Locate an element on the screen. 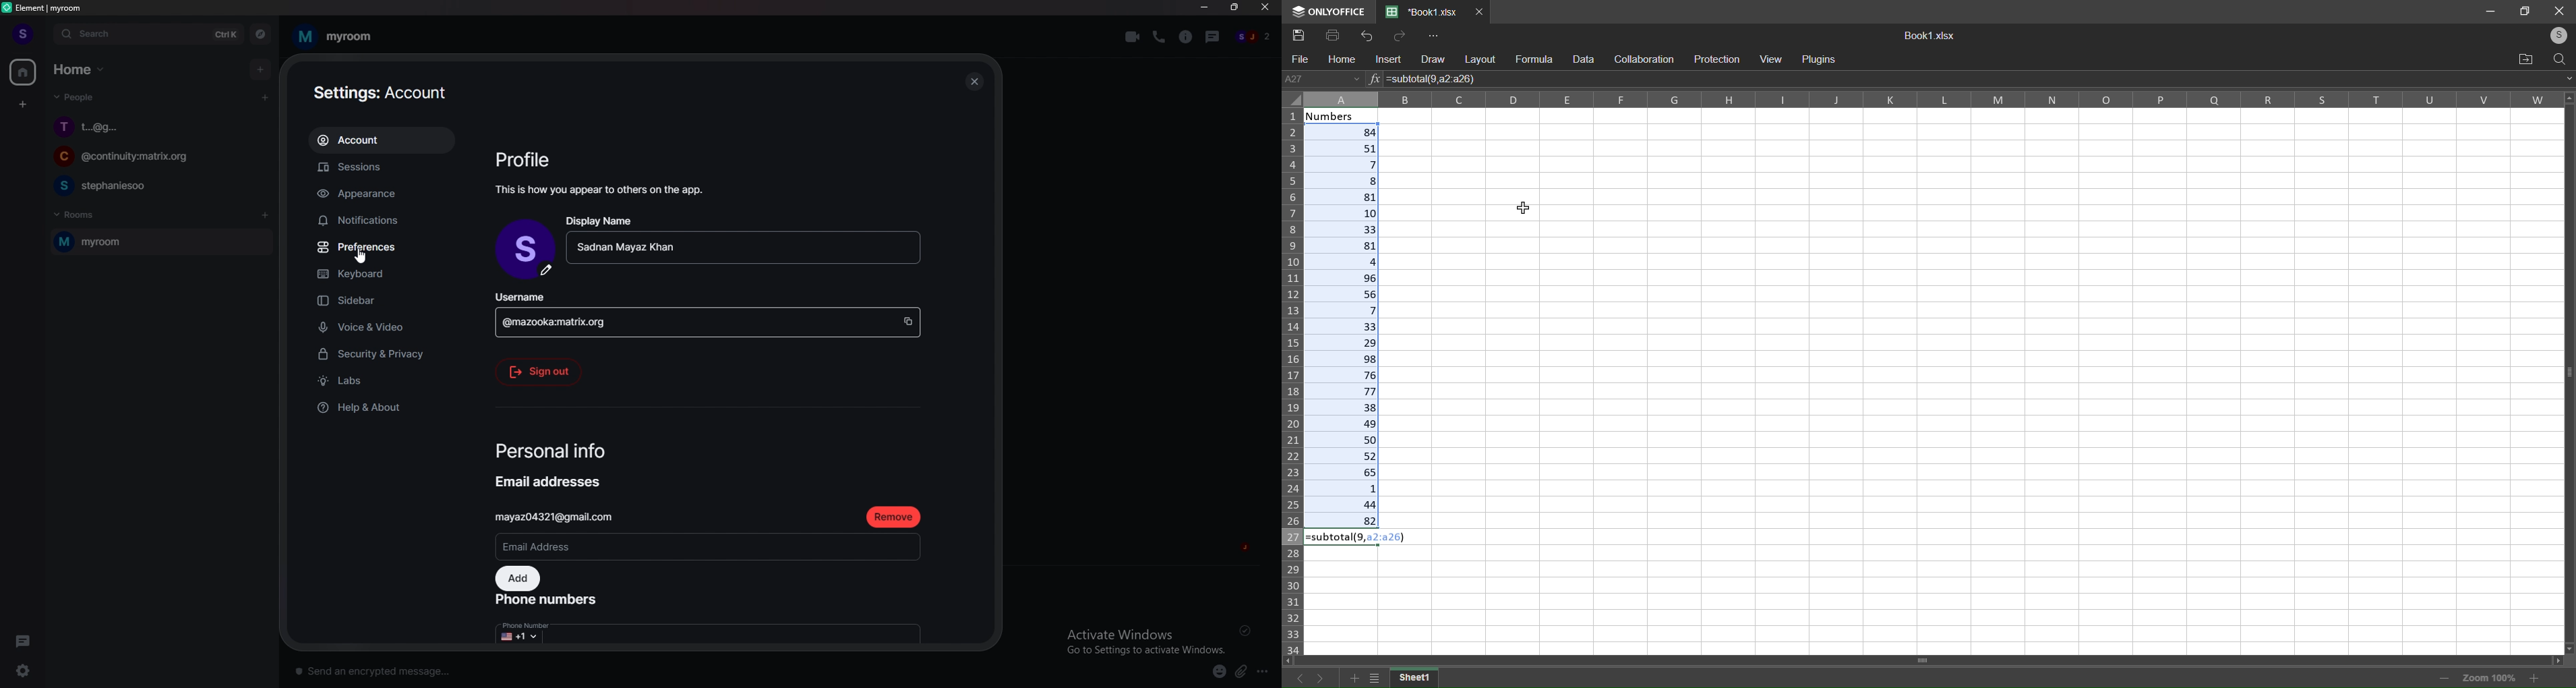 Image resolution: width=2576 pixels, height=700 pixels. sessions is located at coordinates (381, 168).